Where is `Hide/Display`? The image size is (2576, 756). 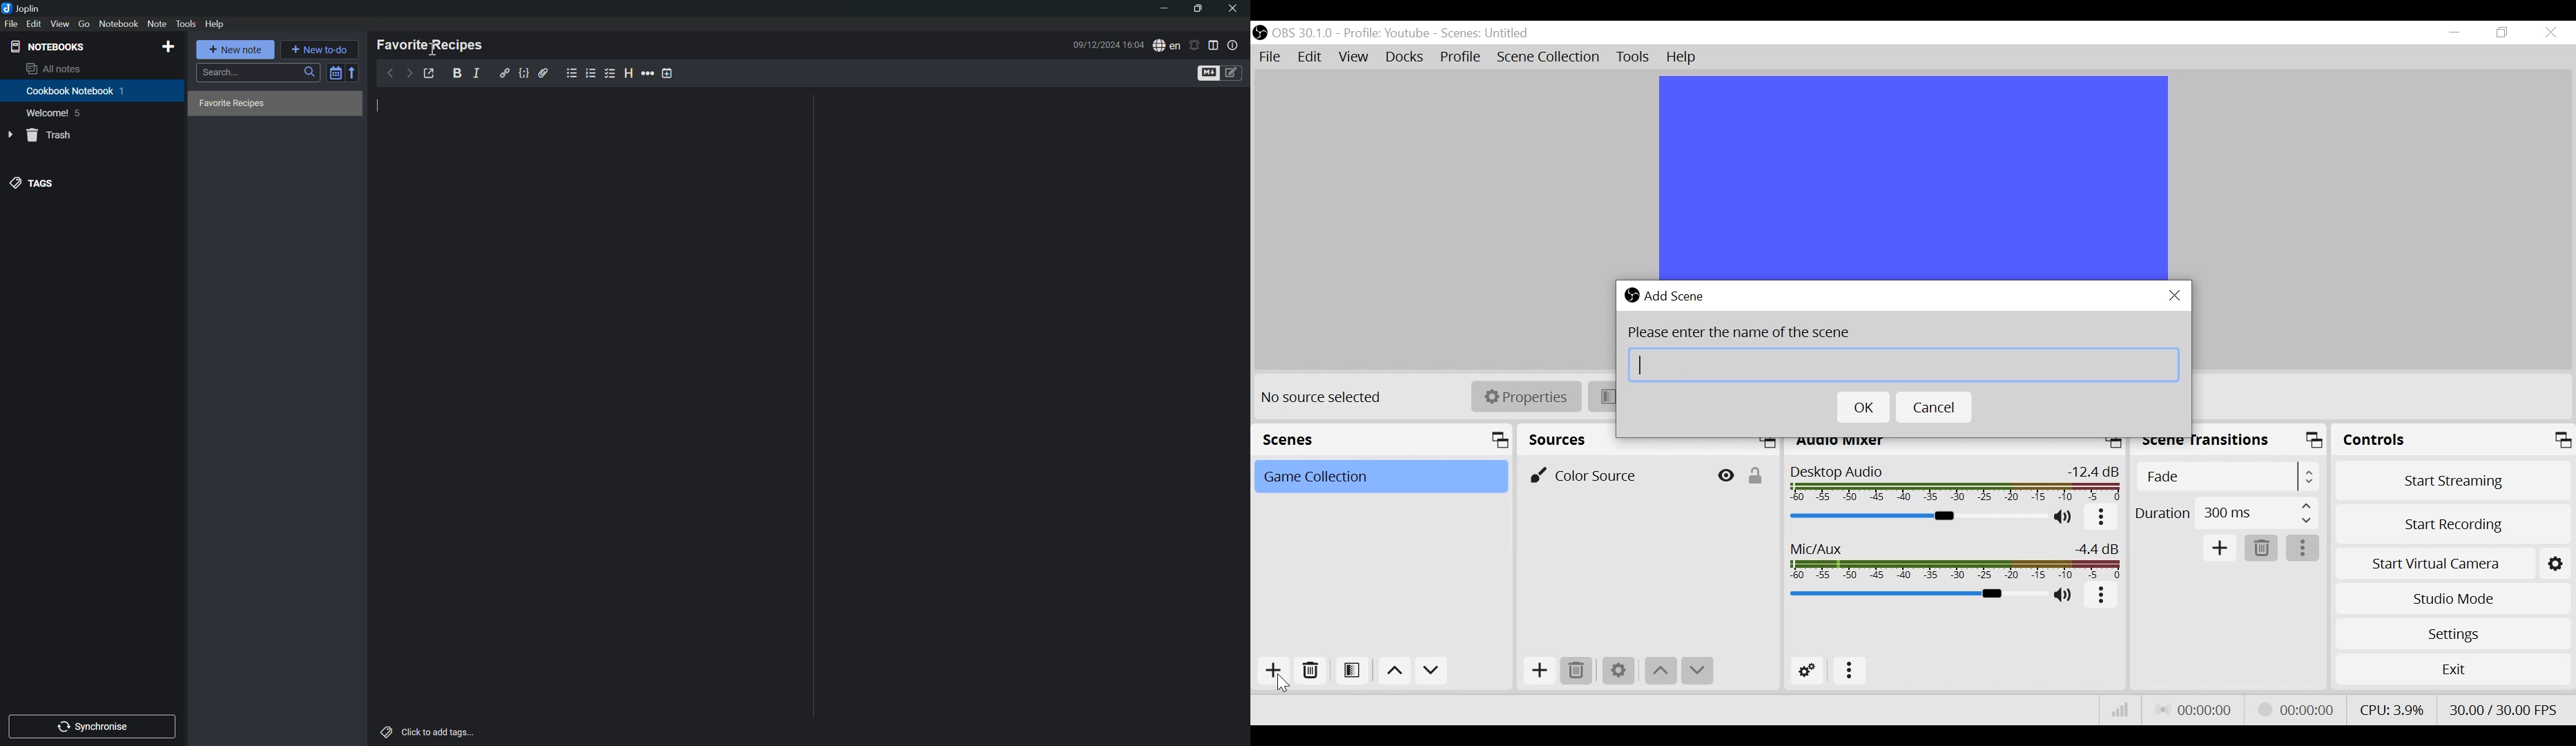 Hide/Display is located at coordinates (1726, 475).